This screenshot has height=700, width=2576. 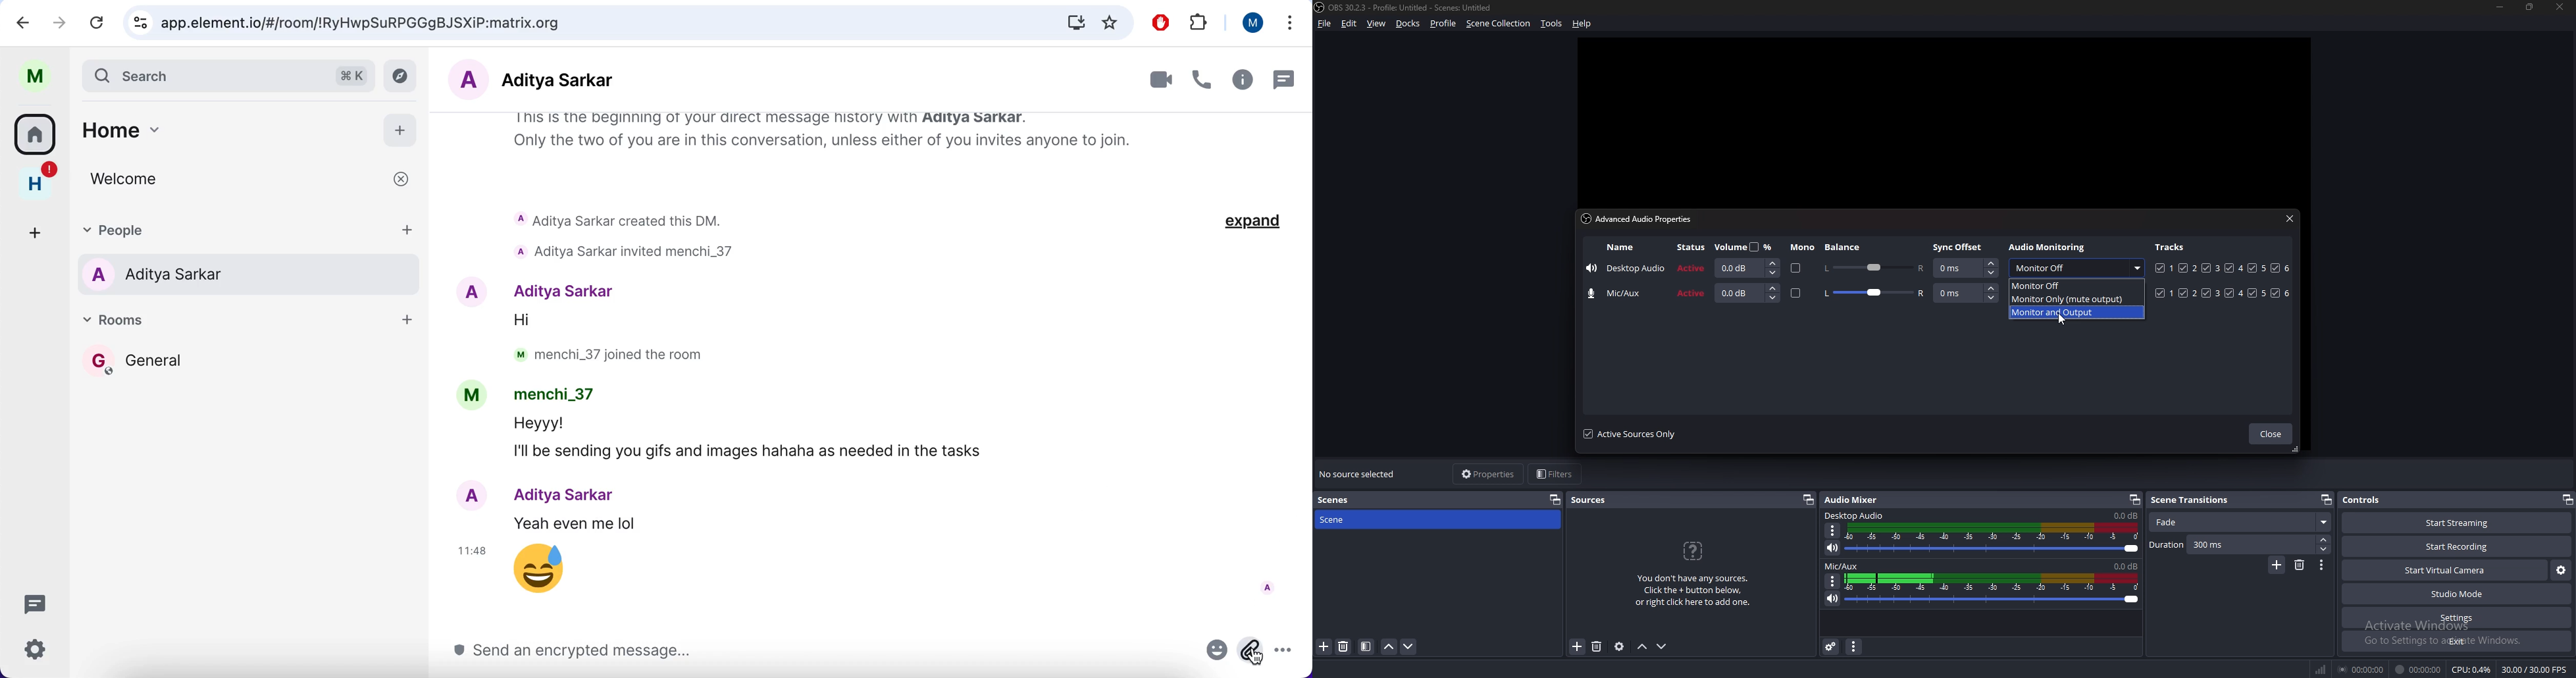 What do you see at coordinates (1289, 24) in the screenshot?
I see `options` at bounding box center [1289, 24].